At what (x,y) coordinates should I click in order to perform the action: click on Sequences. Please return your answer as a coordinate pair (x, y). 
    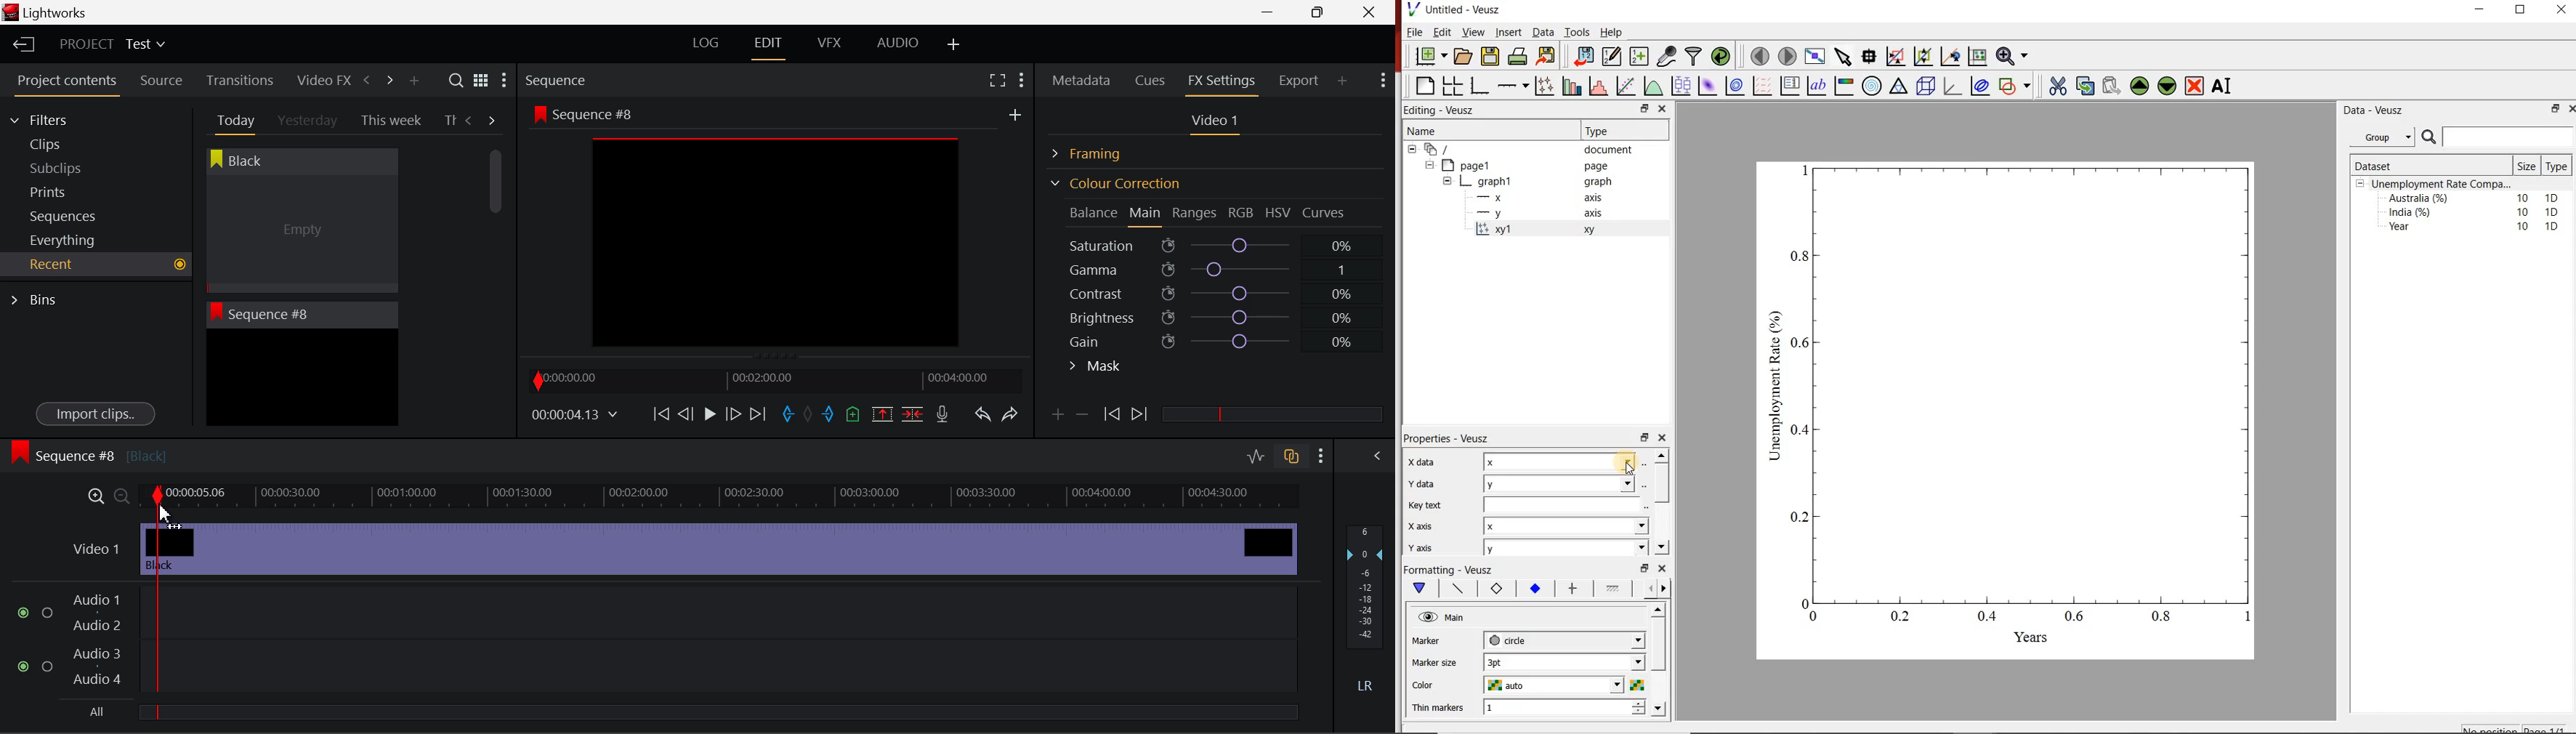
    Looking at the image, I should click on (67, 214).